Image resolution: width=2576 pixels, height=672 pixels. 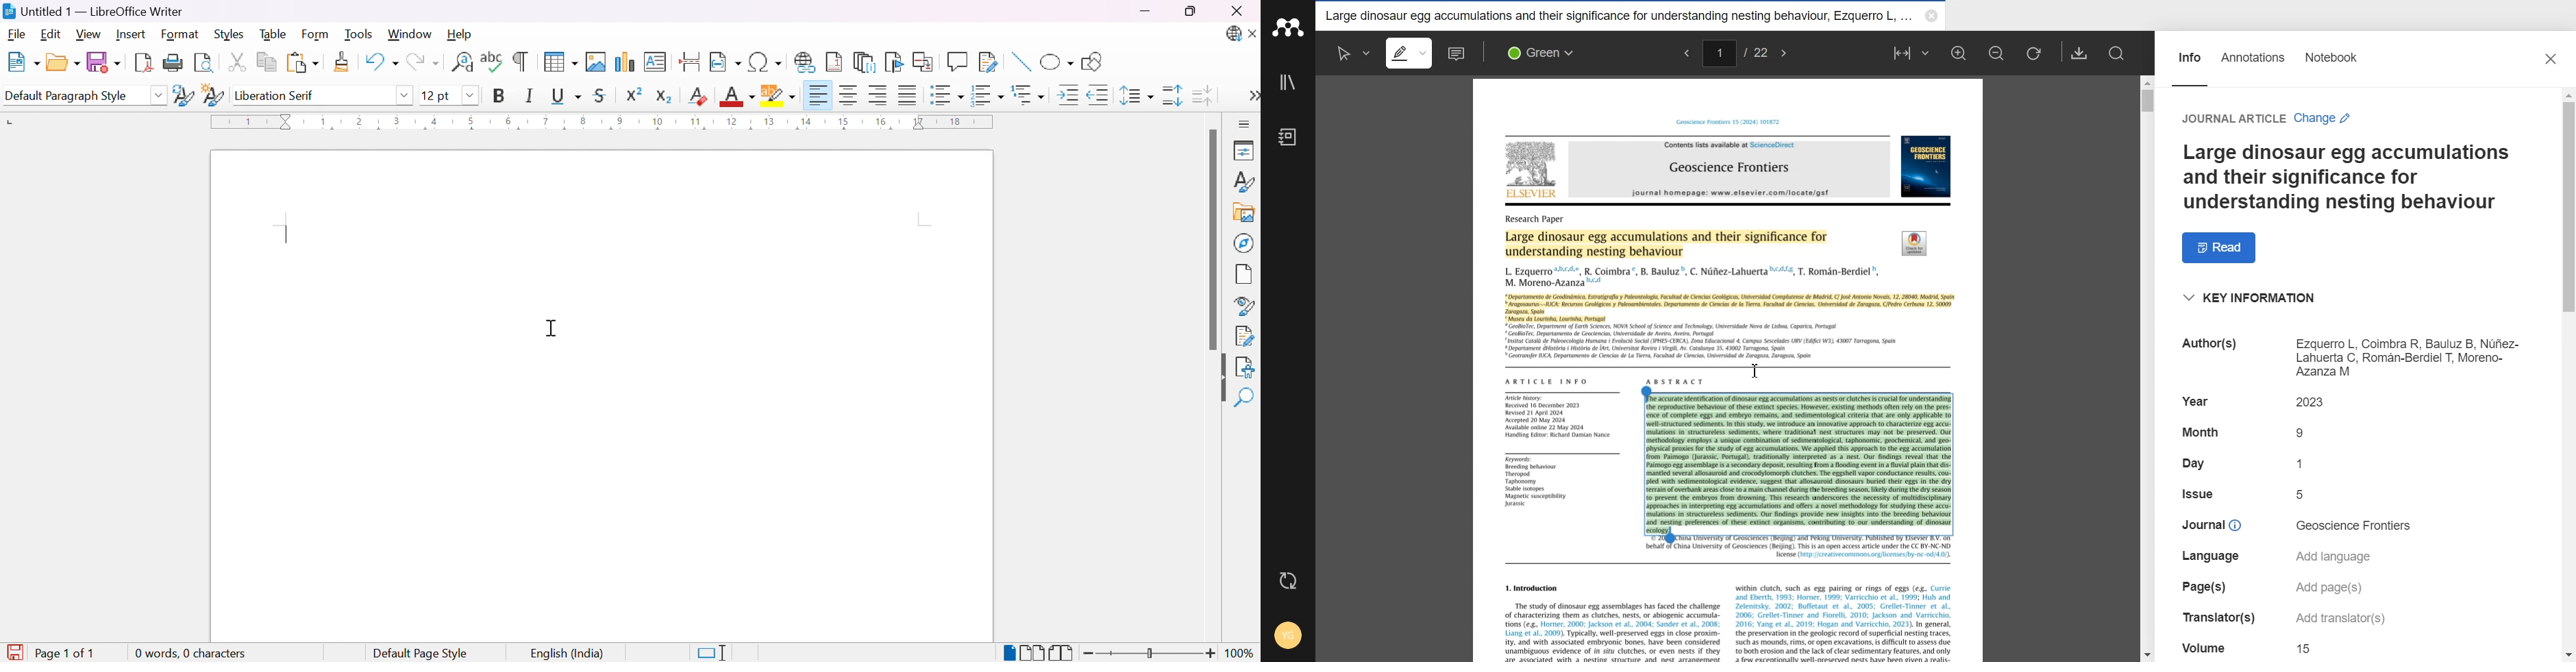 I want to click on logo, so click(x=1916, y=243).